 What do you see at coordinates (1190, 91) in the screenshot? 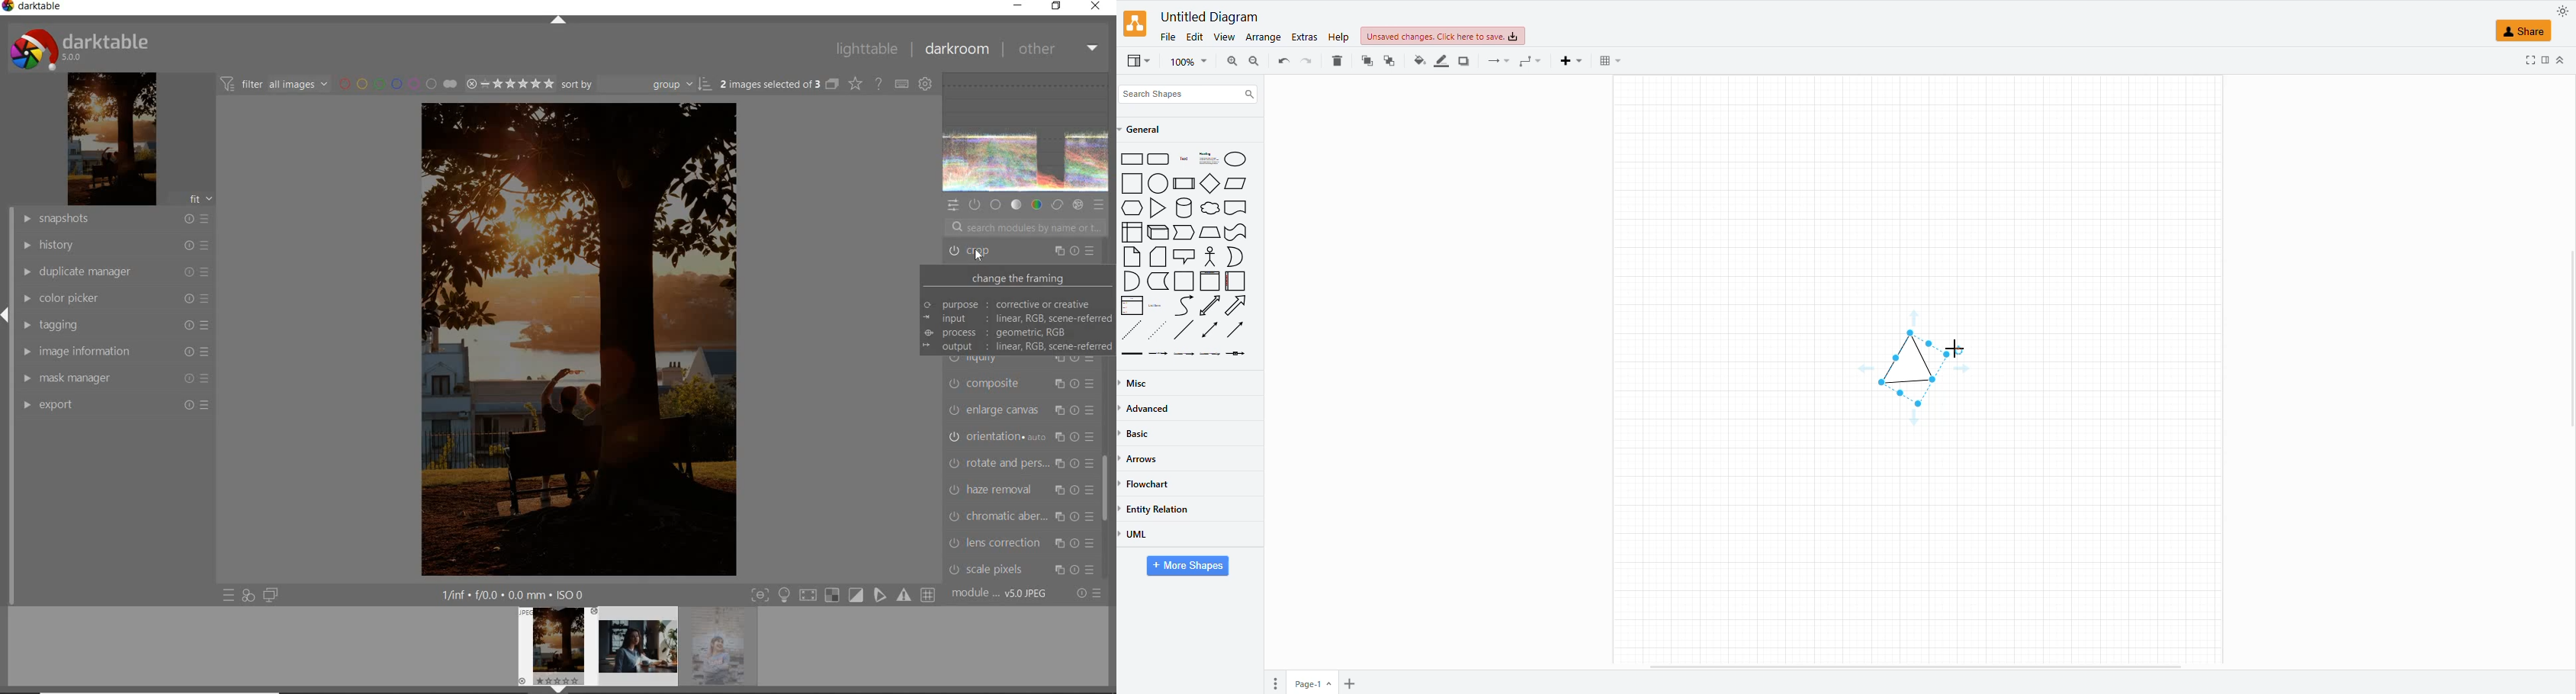
I see `search` at bounding box center [1190, 91].